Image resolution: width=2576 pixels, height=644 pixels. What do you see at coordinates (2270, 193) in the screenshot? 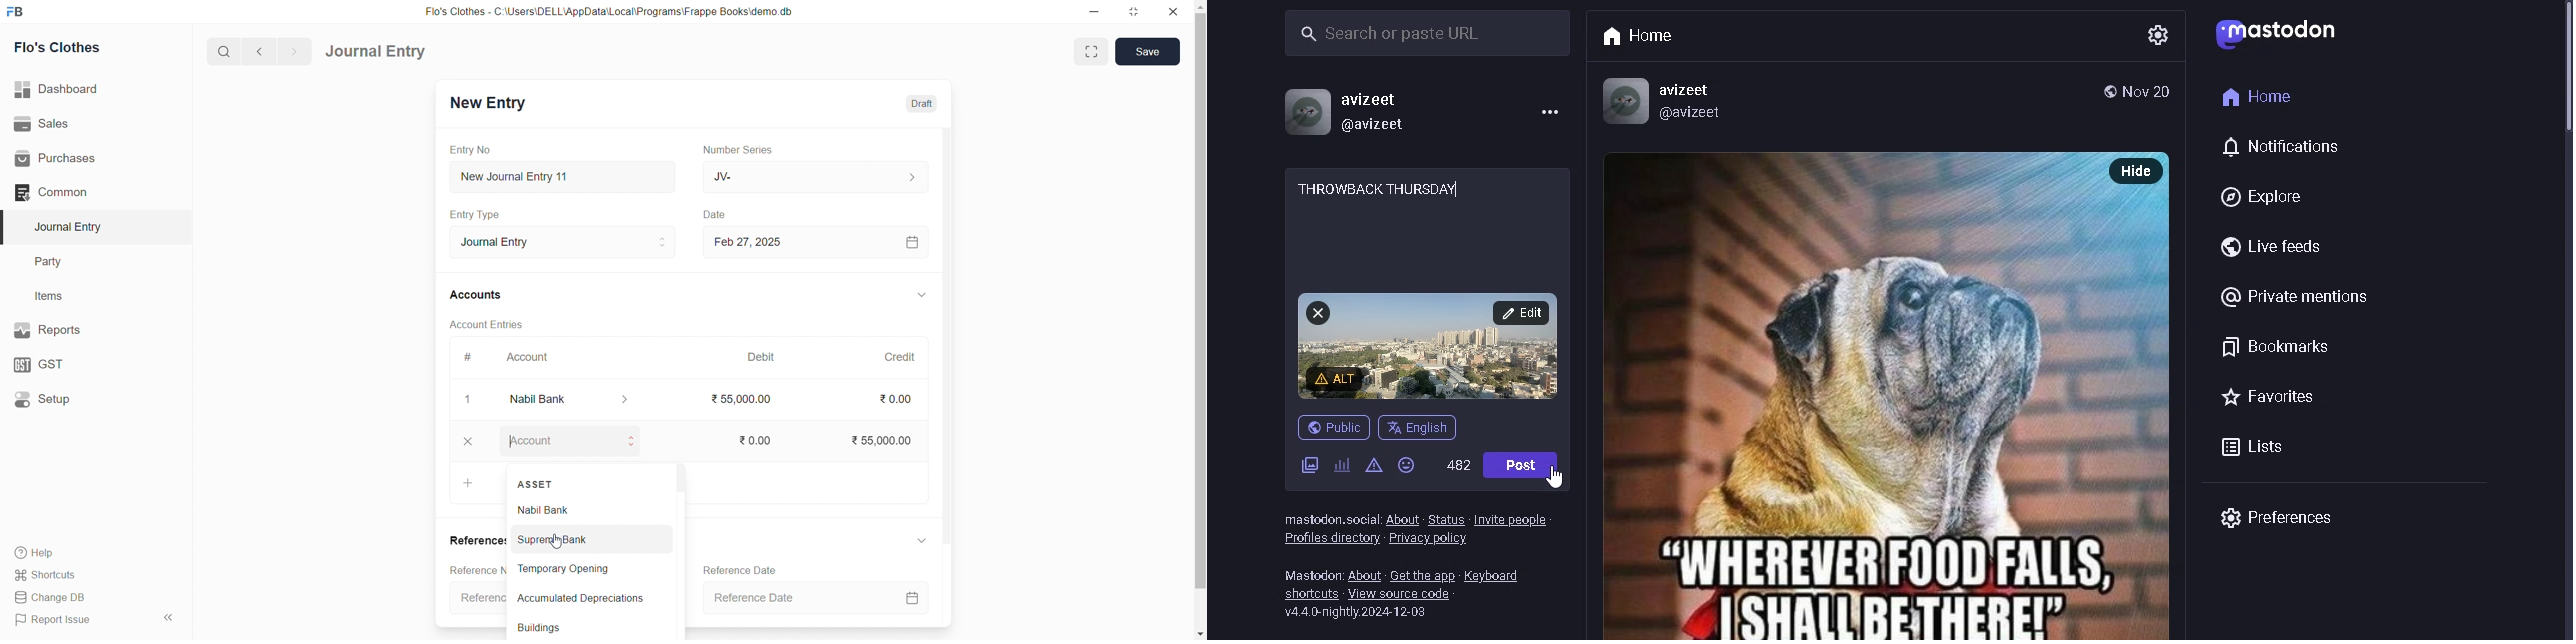
I see `explore` at bounding box center [2270, 193].